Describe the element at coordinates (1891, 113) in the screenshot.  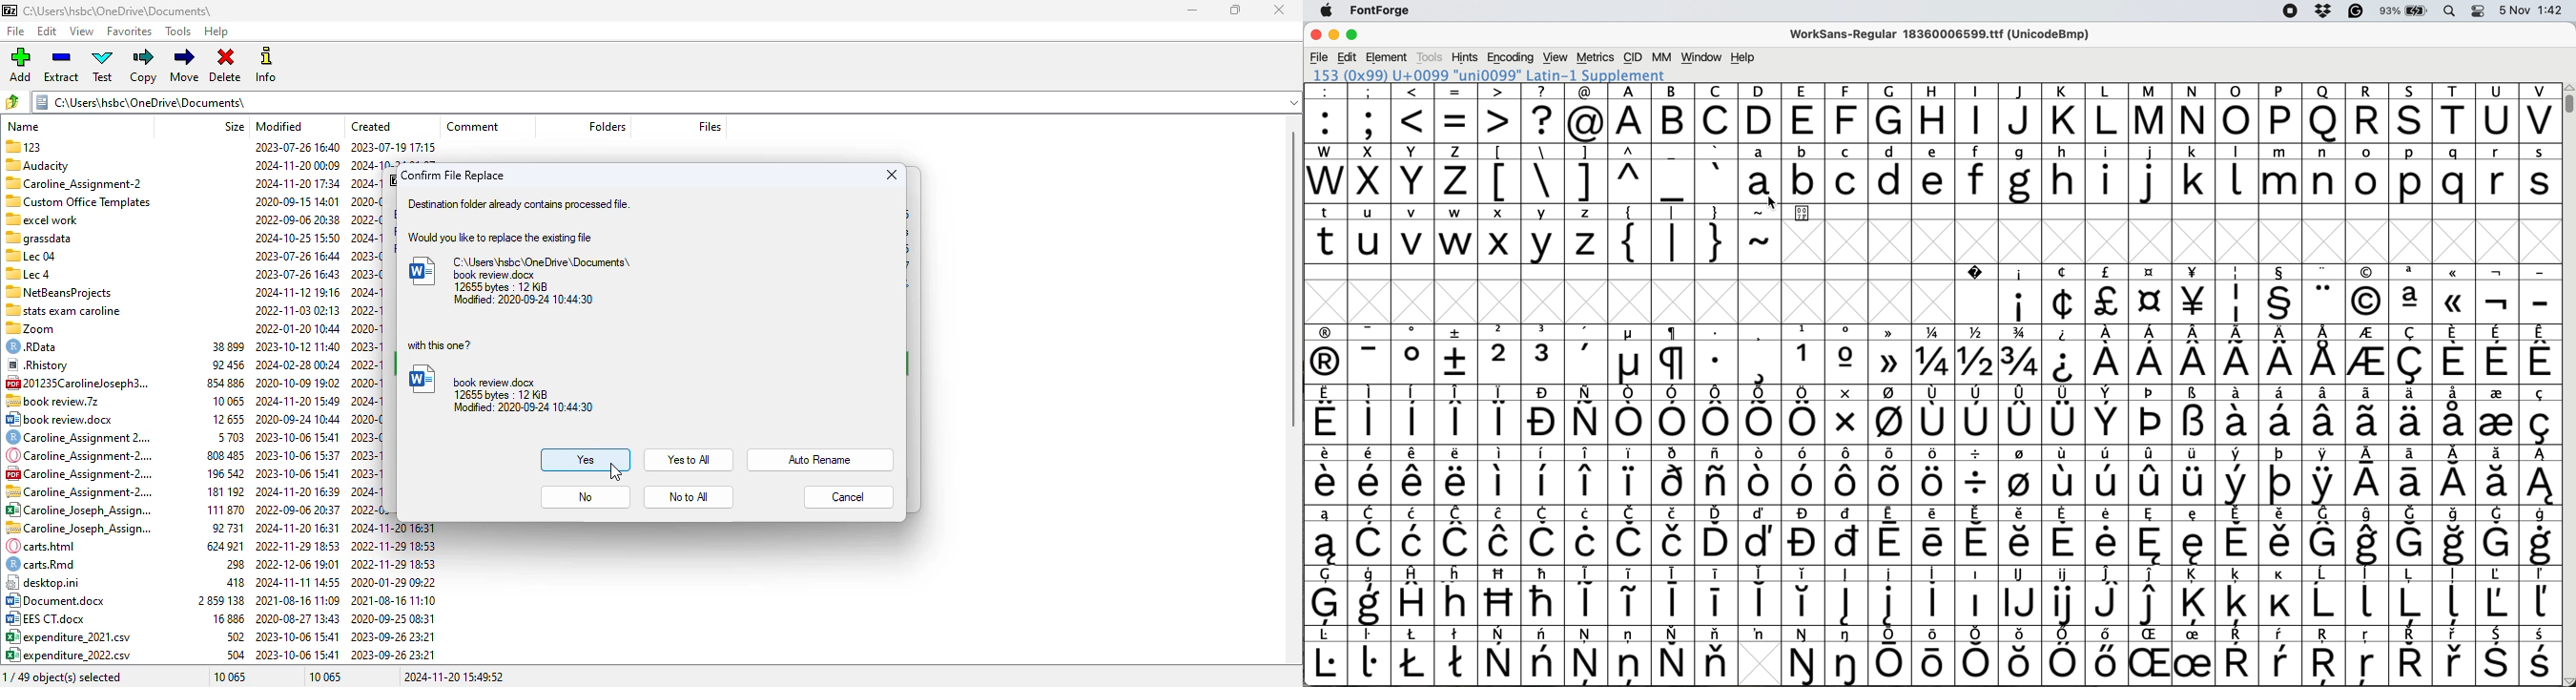
I see `G` at that location.